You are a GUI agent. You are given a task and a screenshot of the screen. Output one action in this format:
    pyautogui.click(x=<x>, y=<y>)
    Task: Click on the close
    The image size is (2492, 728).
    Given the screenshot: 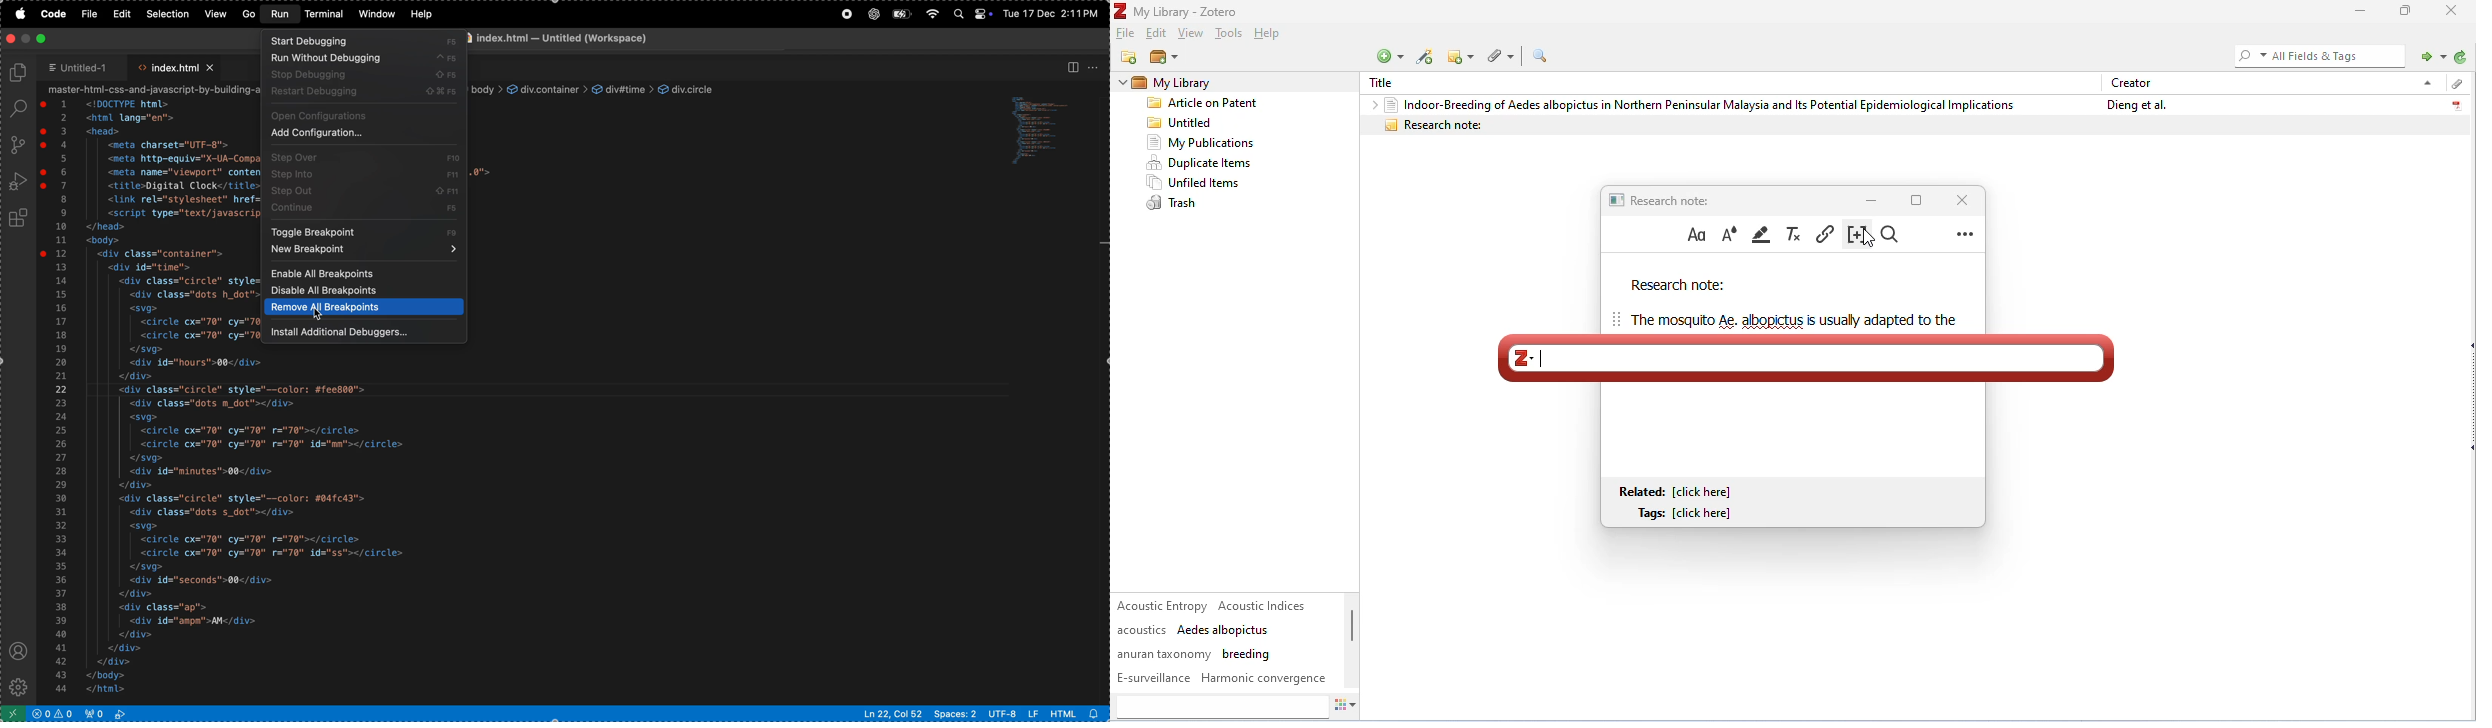 What is the action you would take?
    pyautogui.click(x=1959, y=199)
    